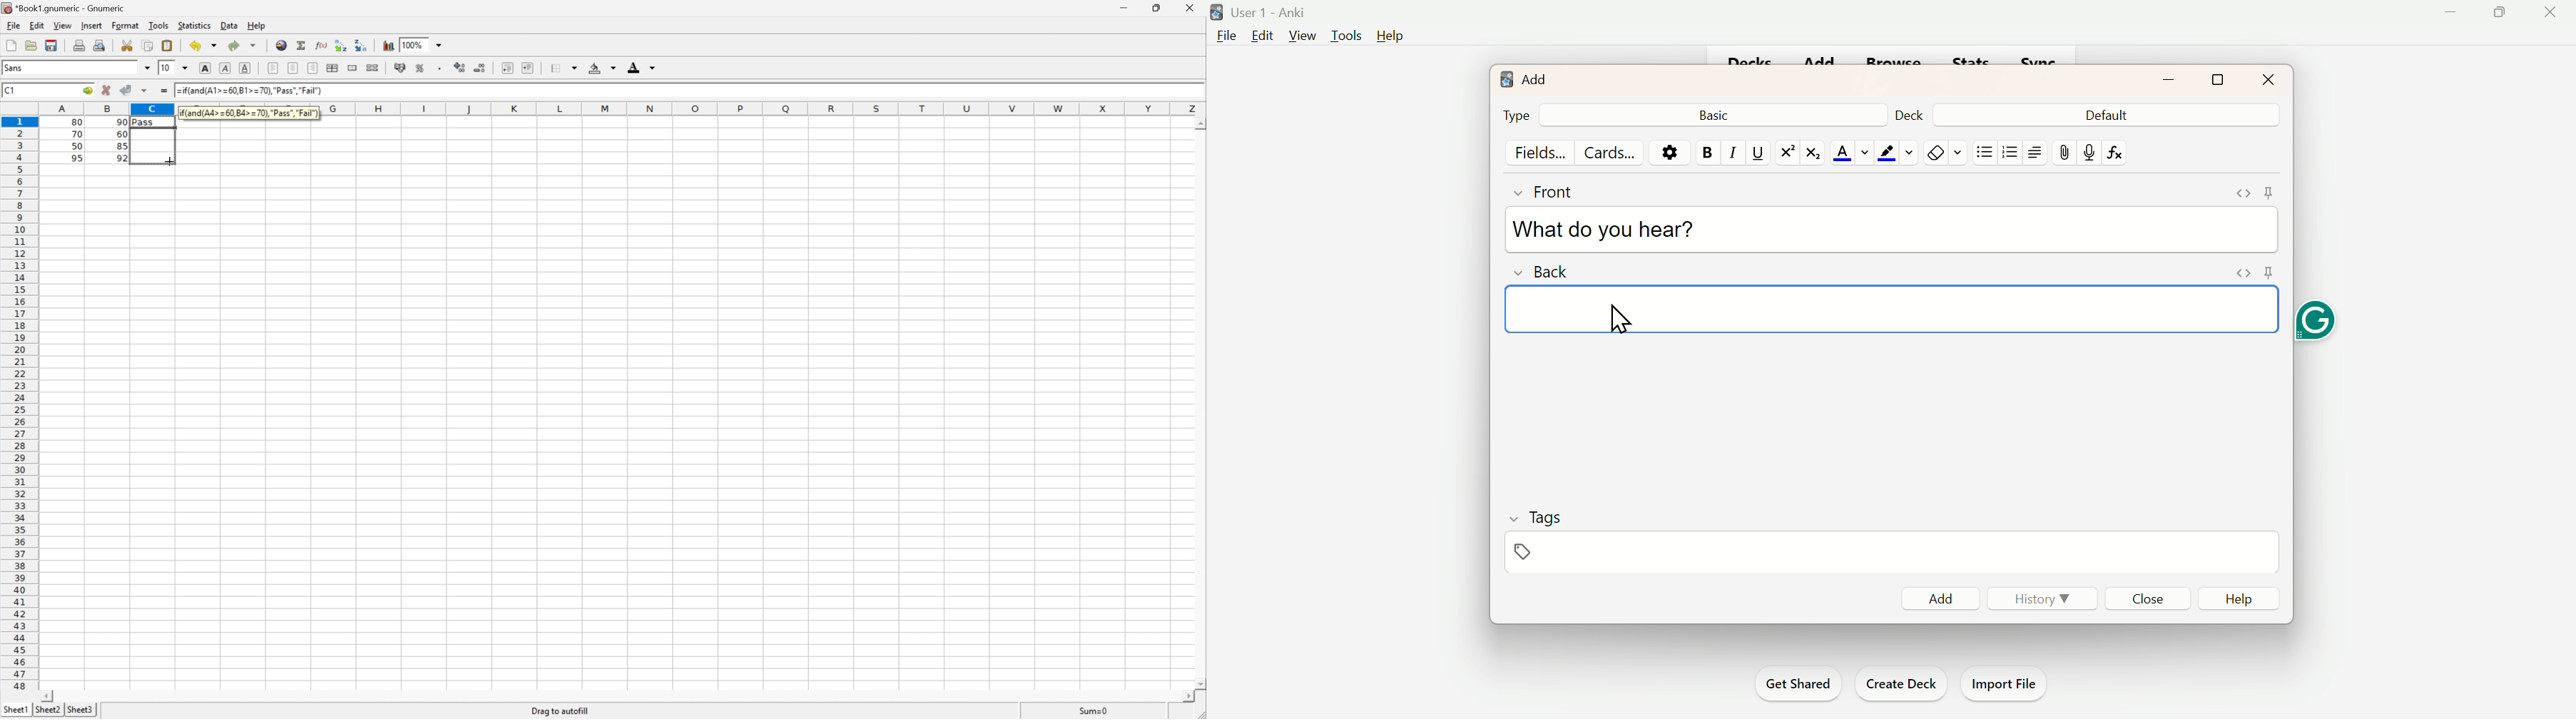  Describe the element at coordinates (314, 67) in the screenshot. I see `Align left` at that location.